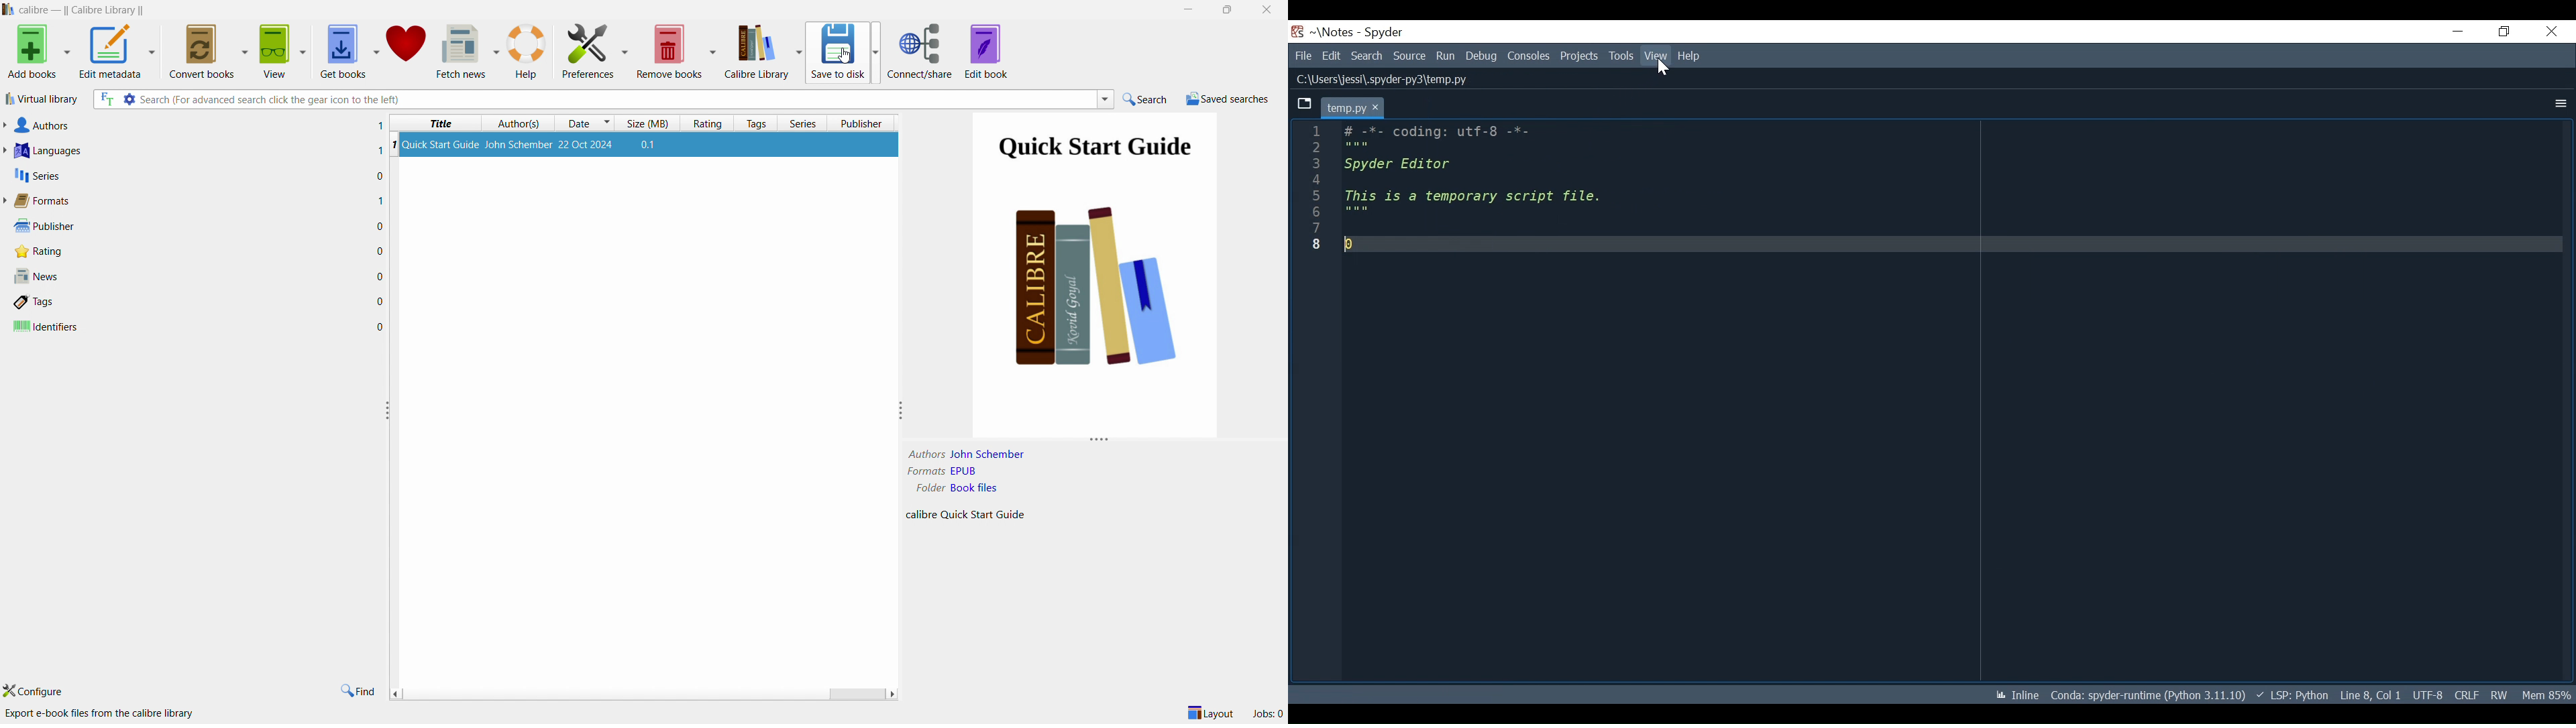 This screenshot has width=2576, height=728. I want to click on Mem 86%, so click(2547, 696).